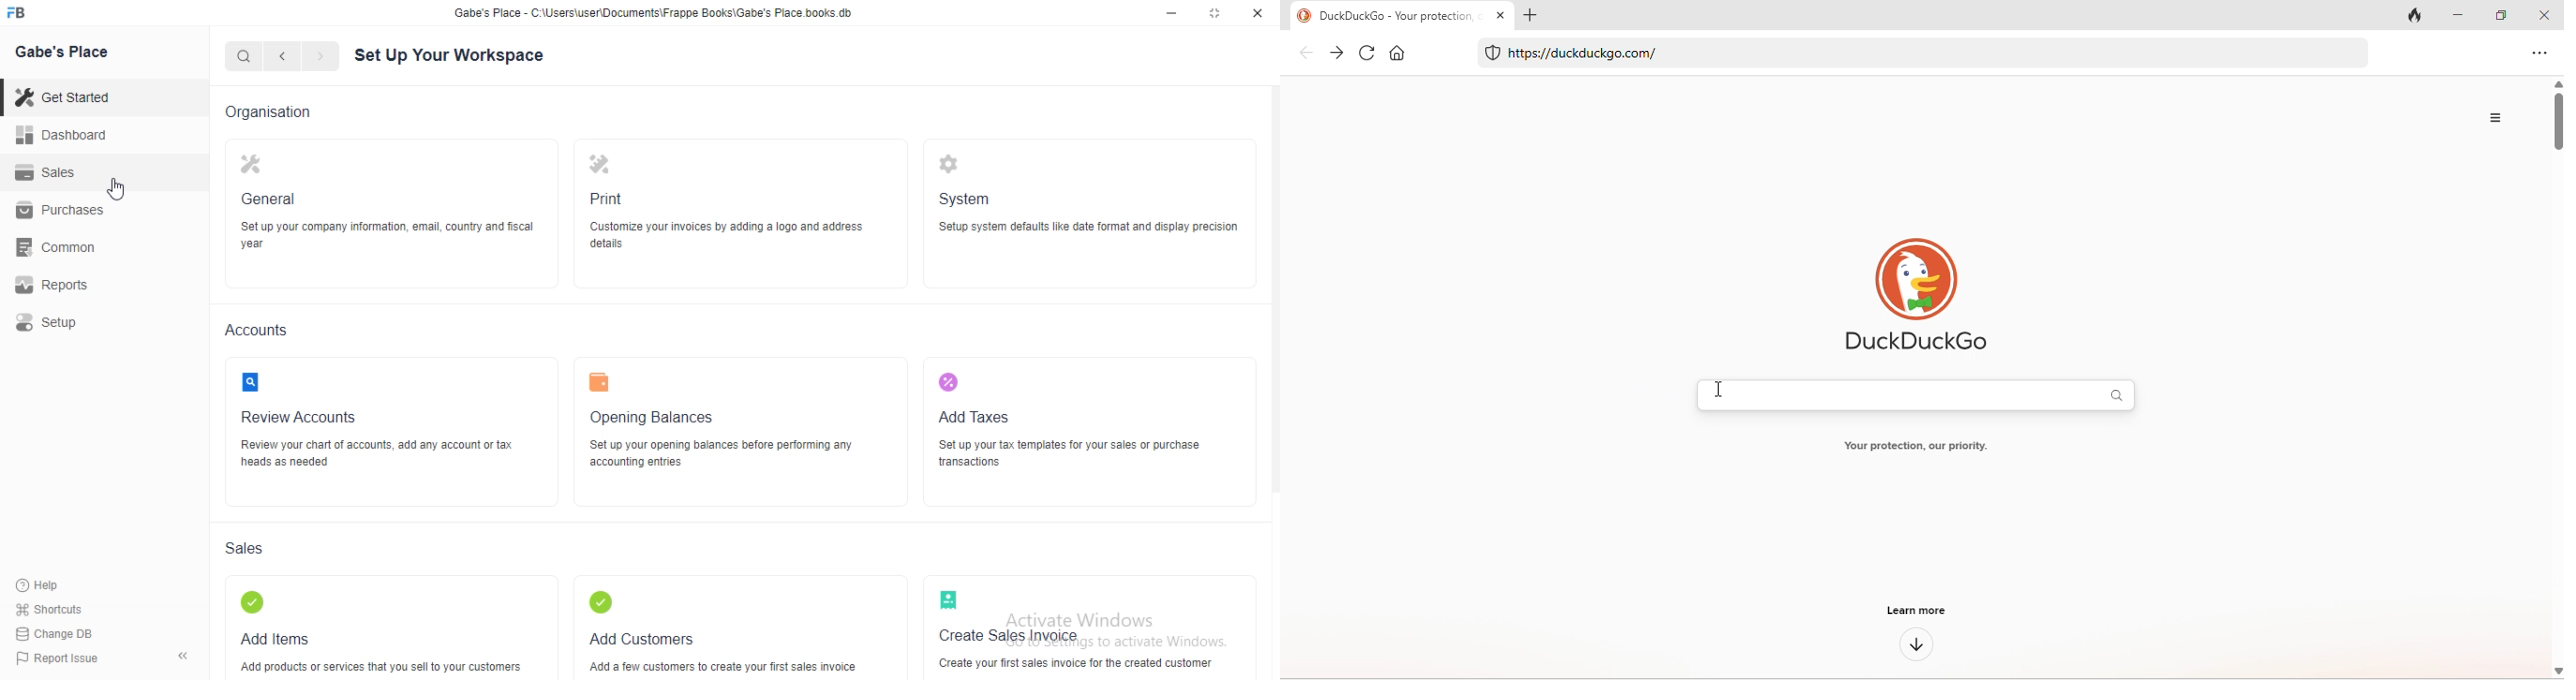 Image resolution: width=2576 pixels, height=700 pixels. I want to click on Minimize, so click(1169, 14).